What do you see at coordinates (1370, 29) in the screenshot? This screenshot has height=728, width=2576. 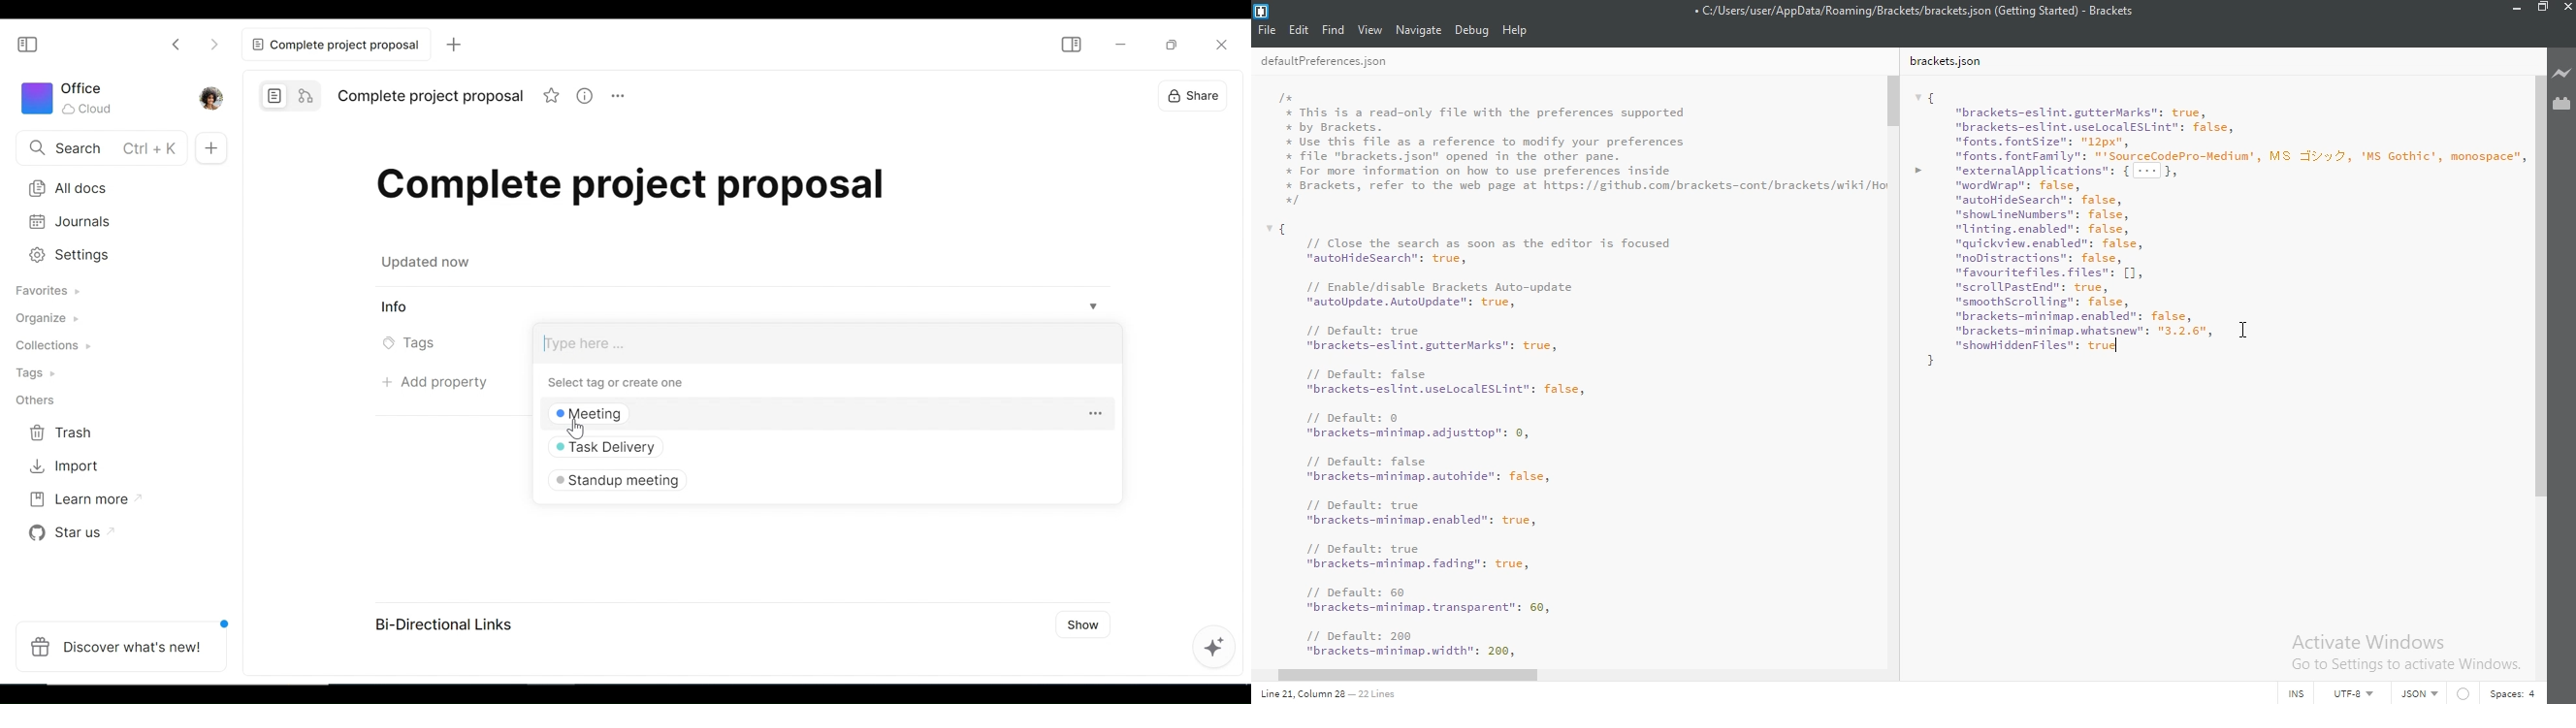 I see `View ` at bounding box center [1370, 29].